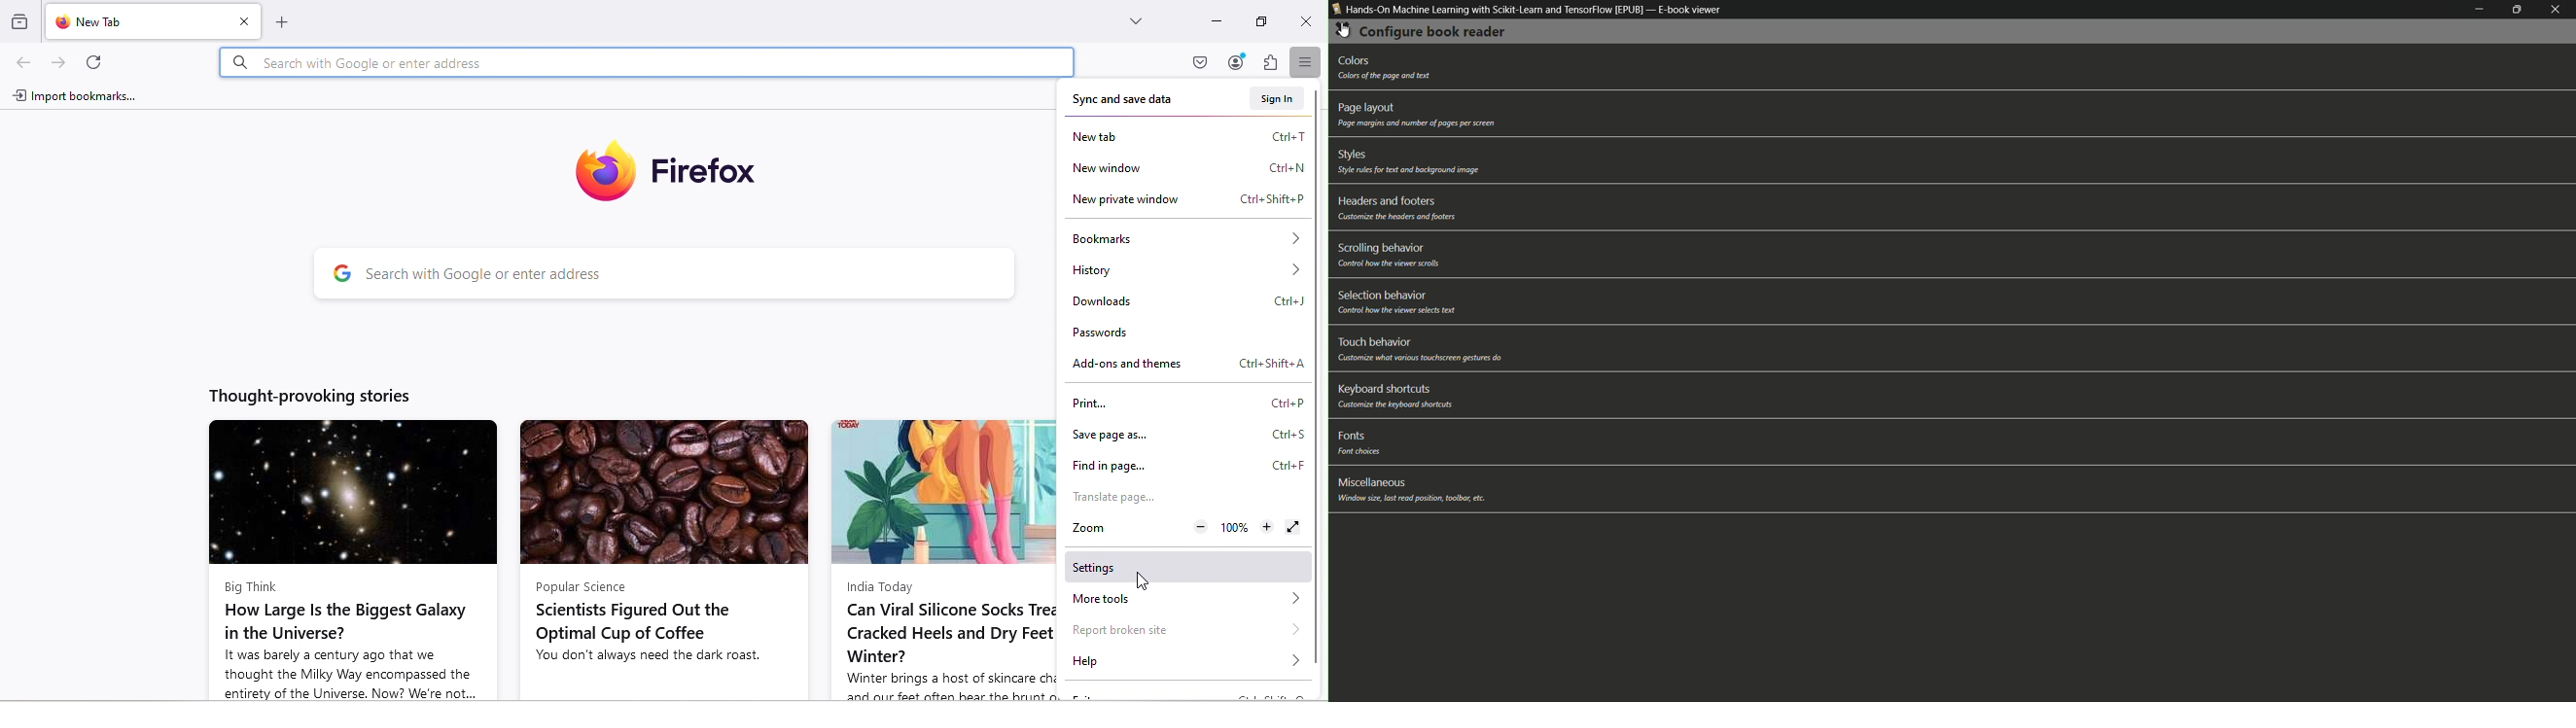  Describe the element at coordinates (323, 398) in the screenshot. I see `Thought-provoking stories` at that location.